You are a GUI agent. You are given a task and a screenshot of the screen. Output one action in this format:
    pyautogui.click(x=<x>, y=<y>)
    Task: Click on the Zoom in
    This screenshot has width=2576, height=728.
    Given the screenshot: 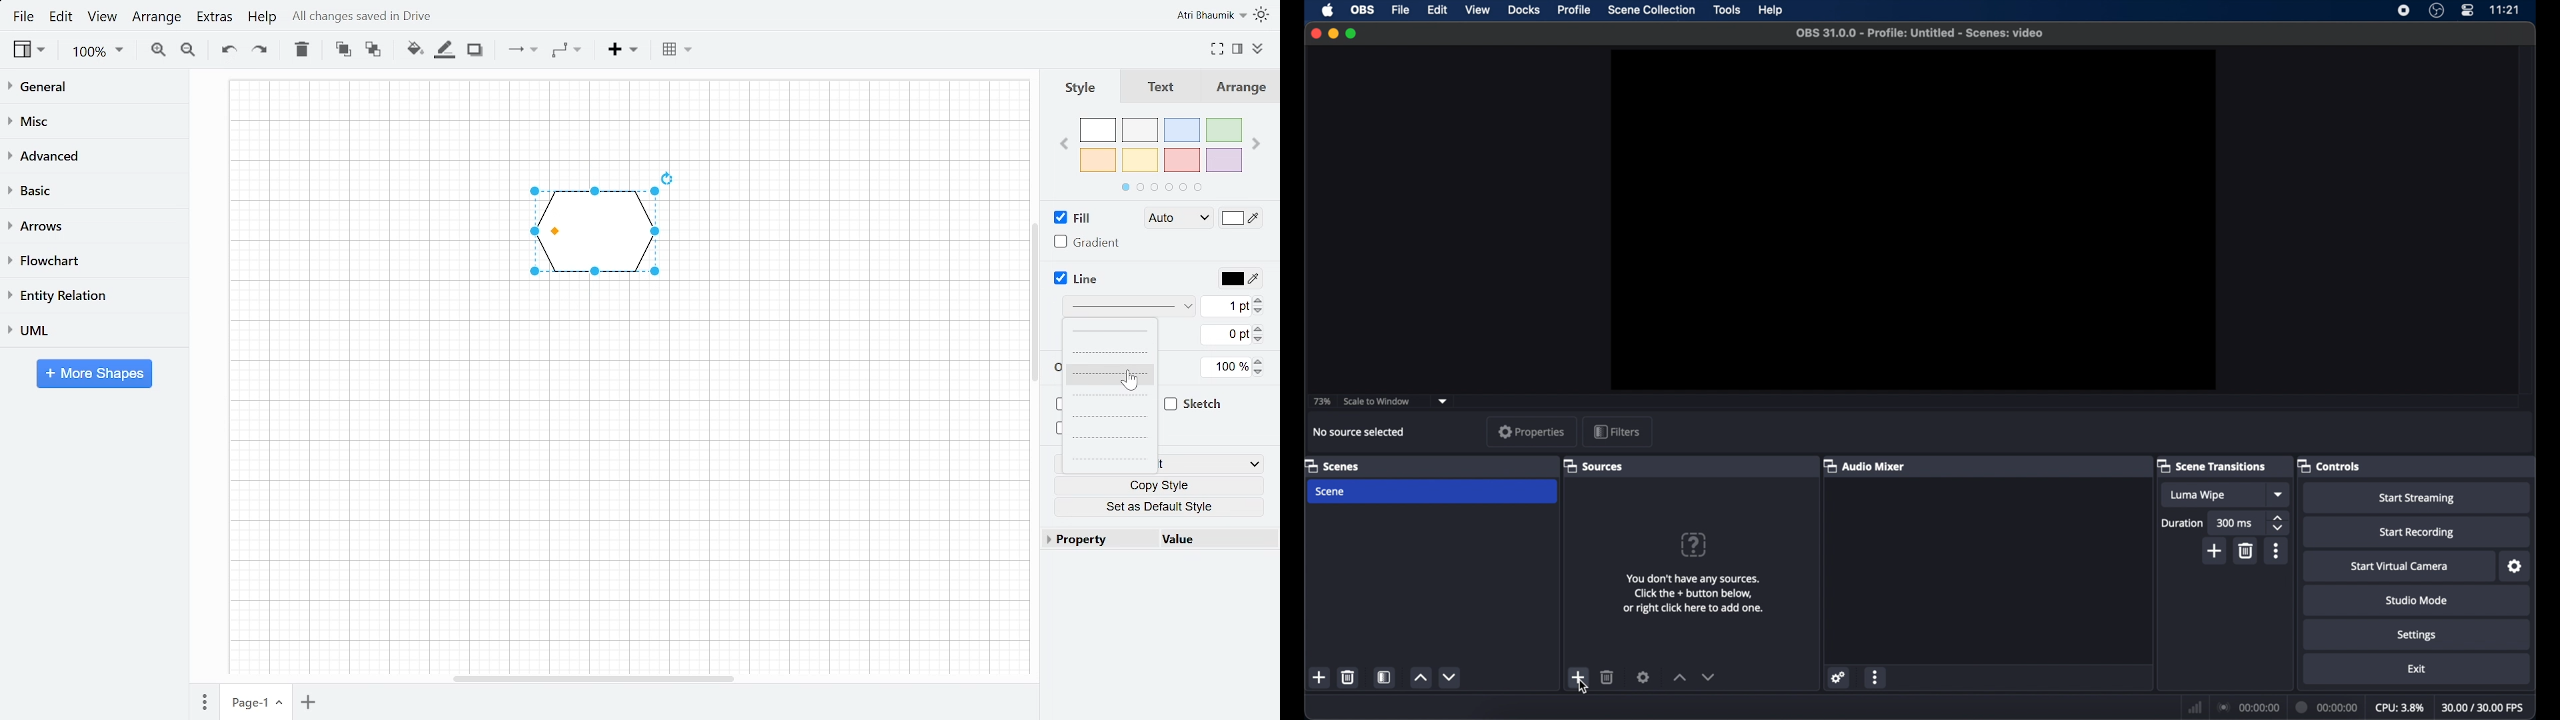 What is the action you would take?
    pyautogui.click(x=156, y=52)
    